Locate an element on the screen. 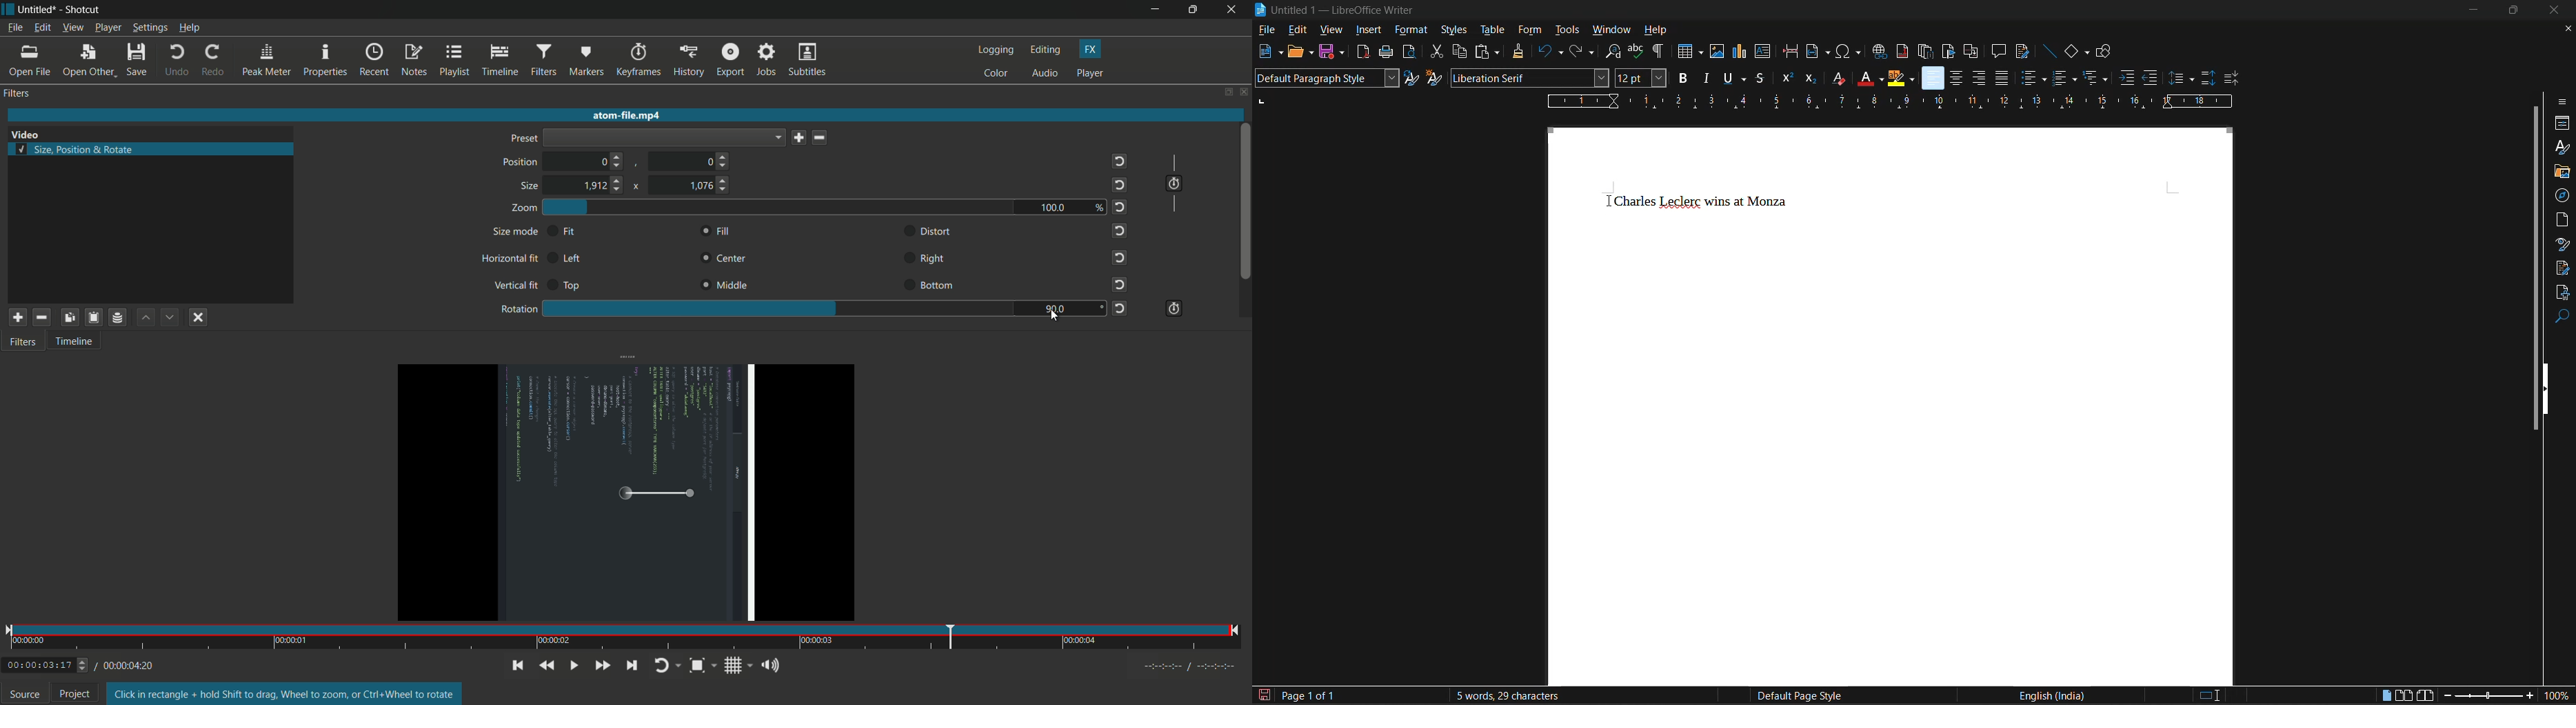  | is located at coordinates (1180, 209).